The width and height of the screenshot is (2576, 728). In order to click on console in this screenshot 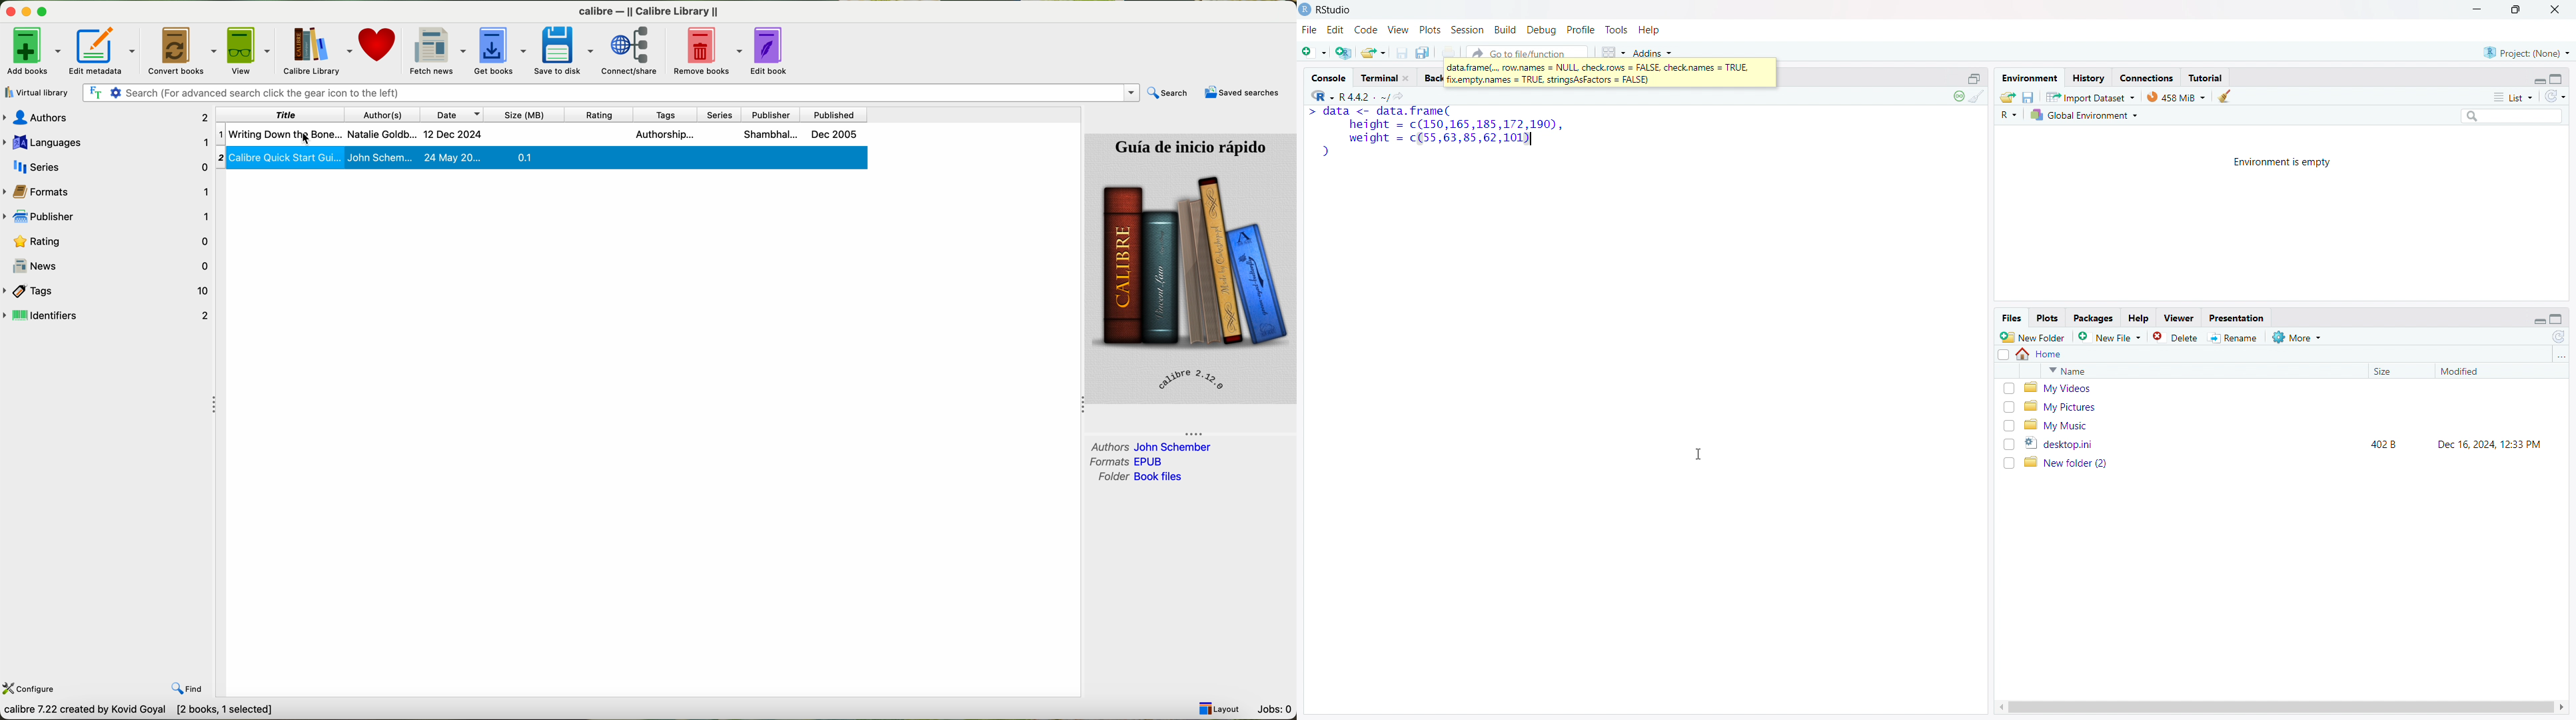, I will do `click(1329, 78)`.